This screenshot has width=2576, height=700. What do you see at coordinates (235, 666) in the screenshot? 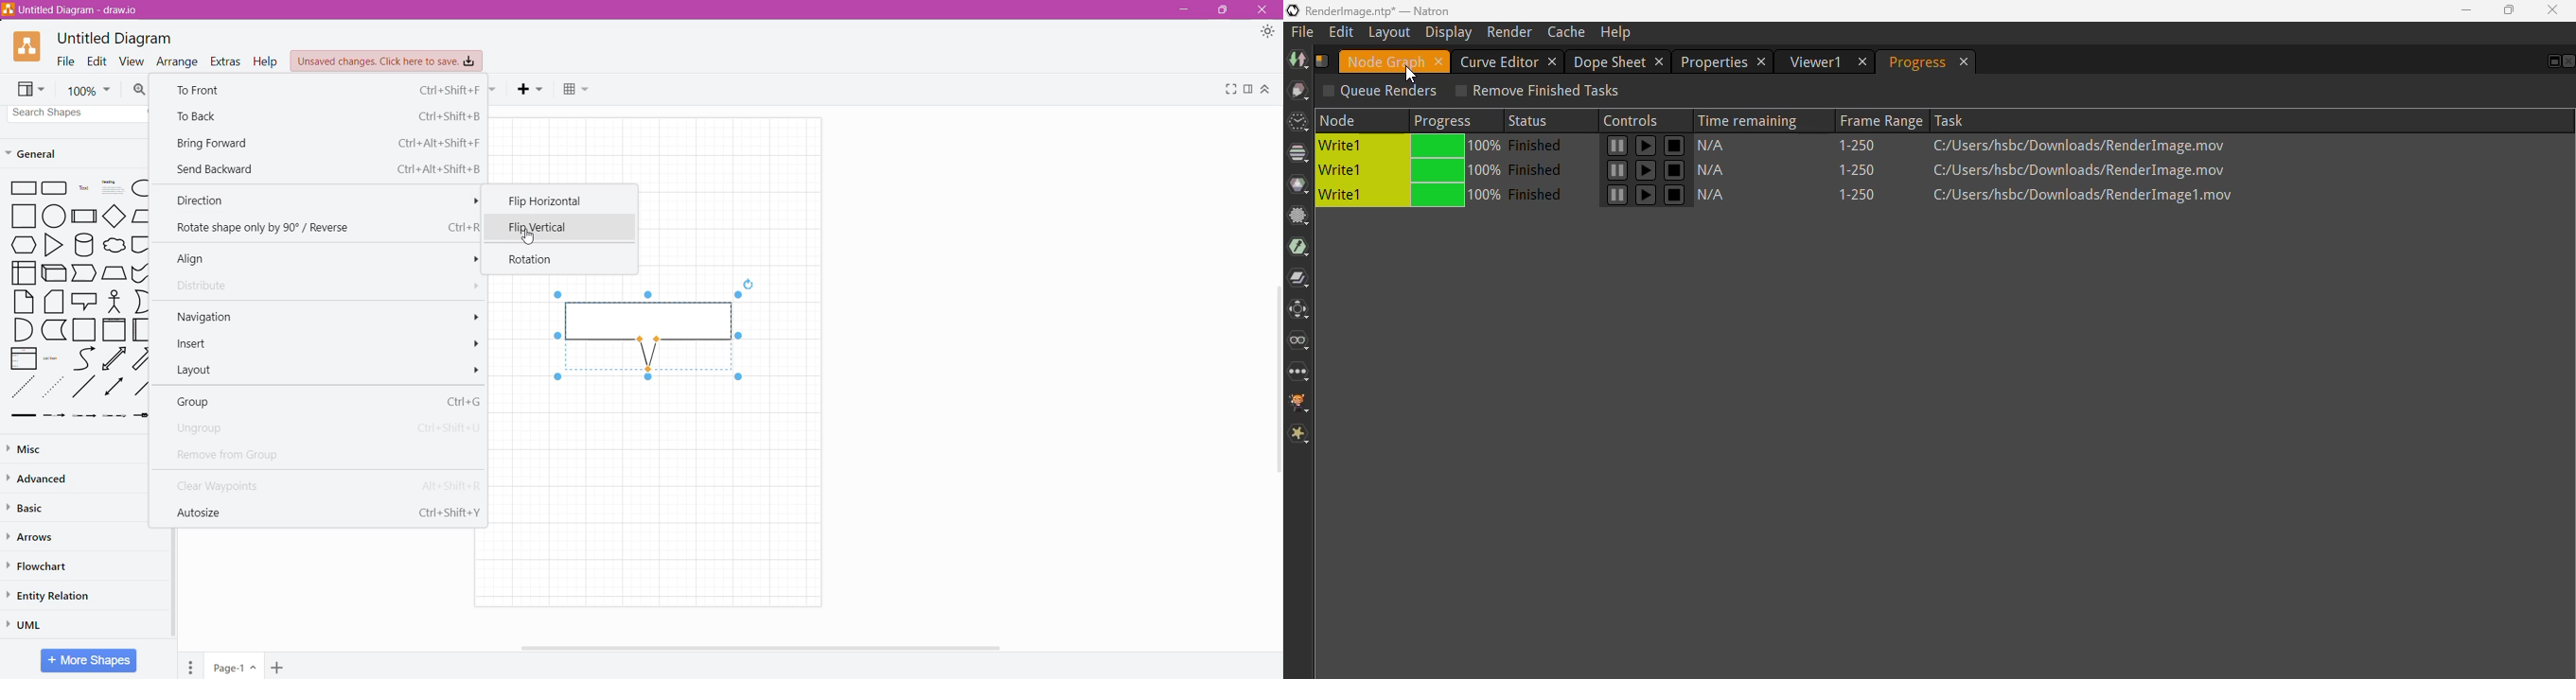
I see `Page Name` at bounding box center [235, 666].